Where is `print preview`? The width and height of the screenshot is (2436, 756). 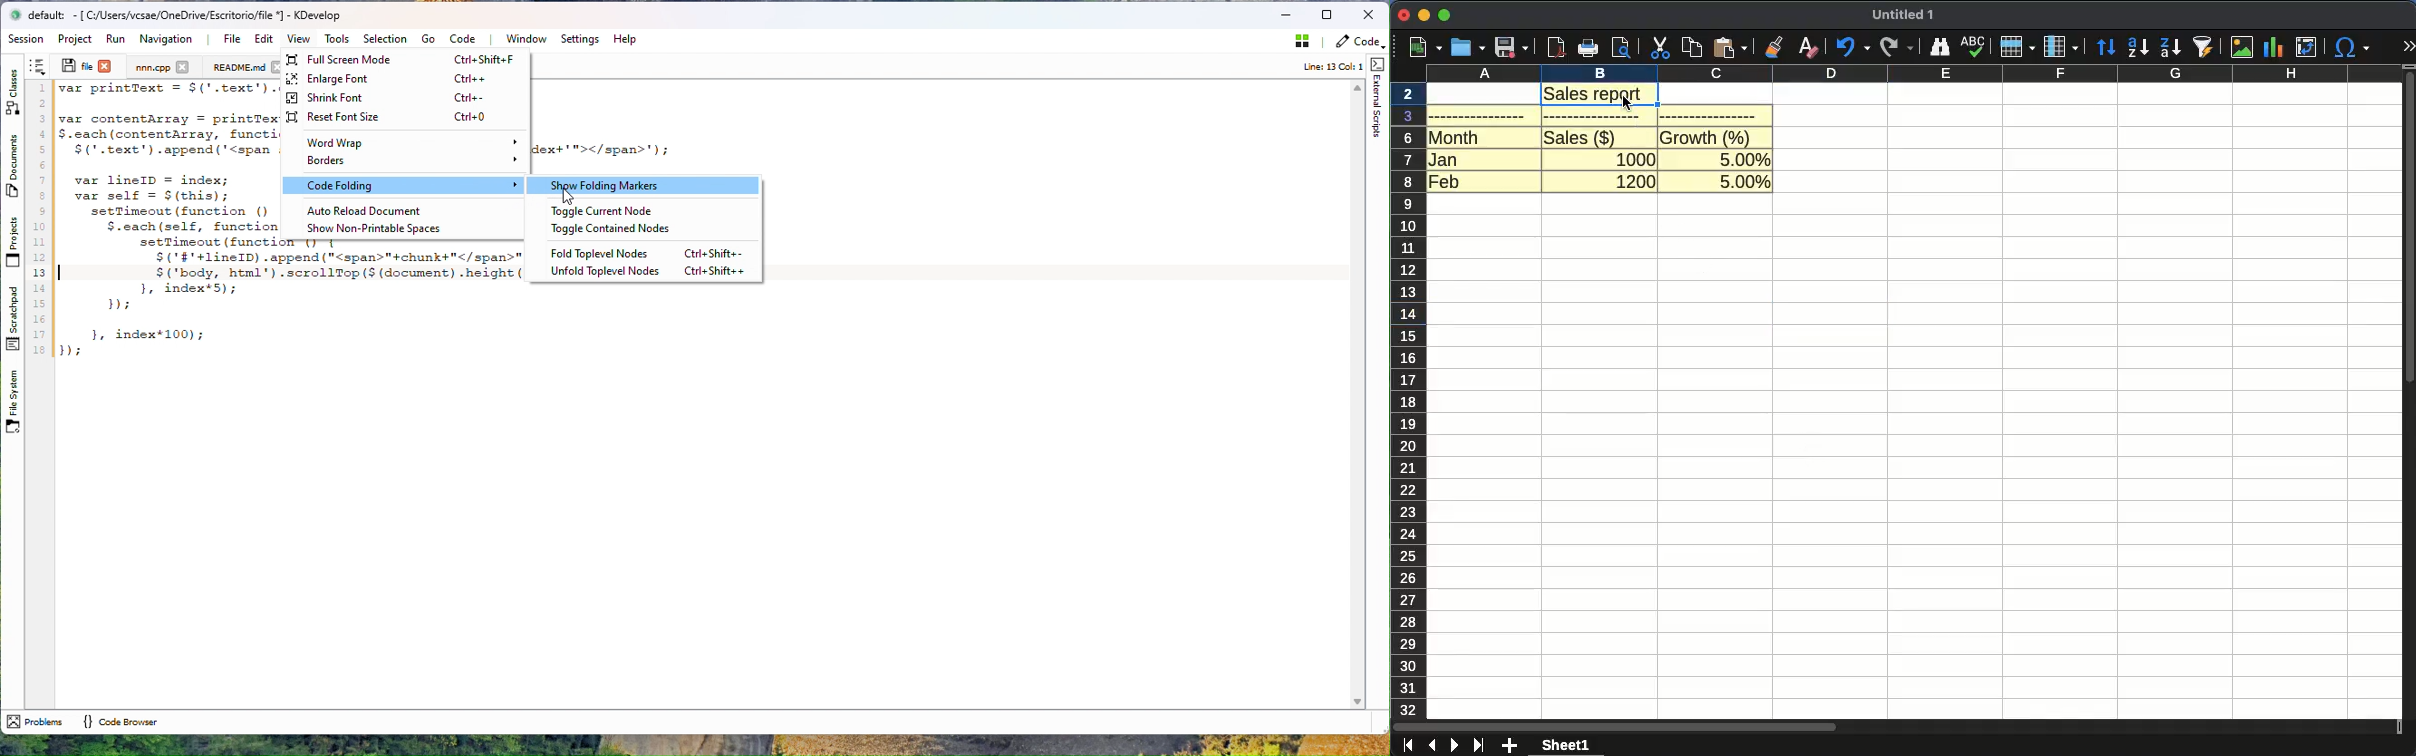
print preview is located at coordinates (1622, 47).